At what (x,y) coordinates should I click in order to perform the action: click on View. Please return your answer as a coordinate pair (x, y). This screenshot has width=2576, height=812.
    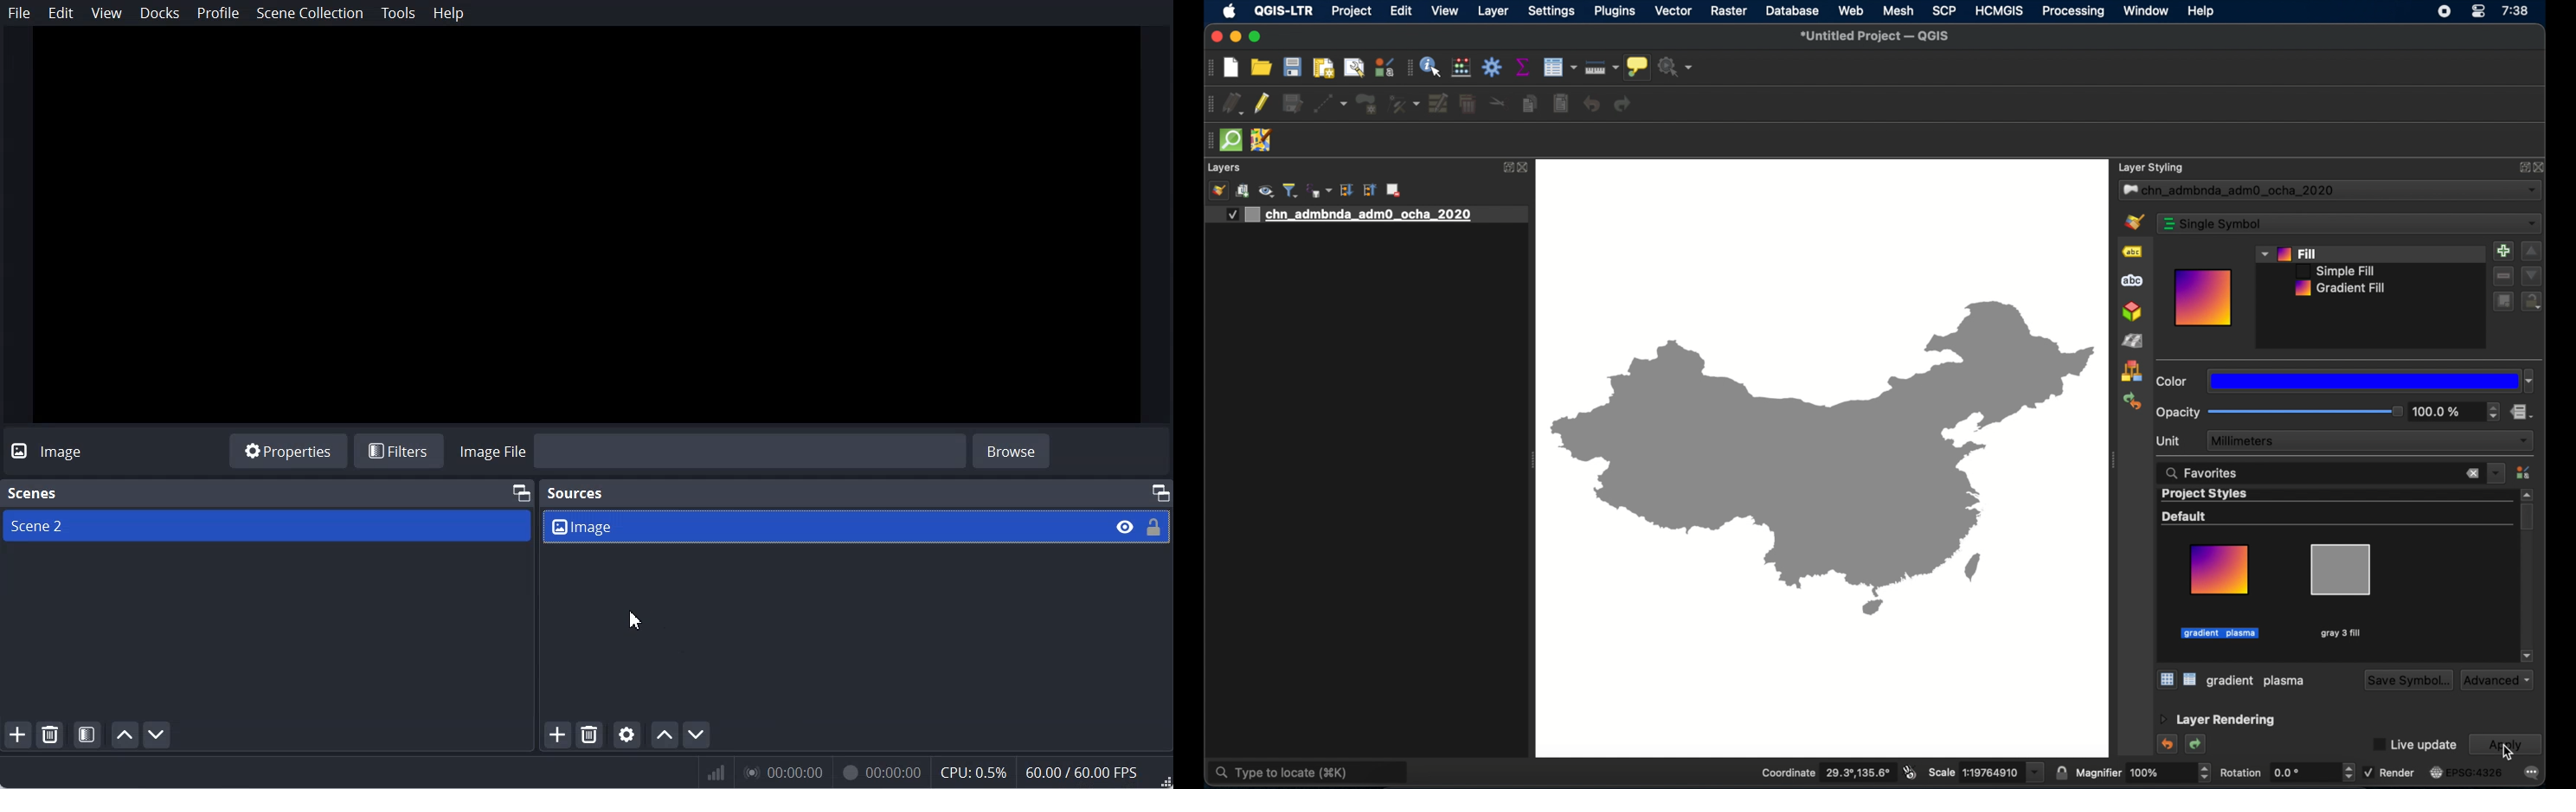
    Looking at the image, I should click on (106, 13).